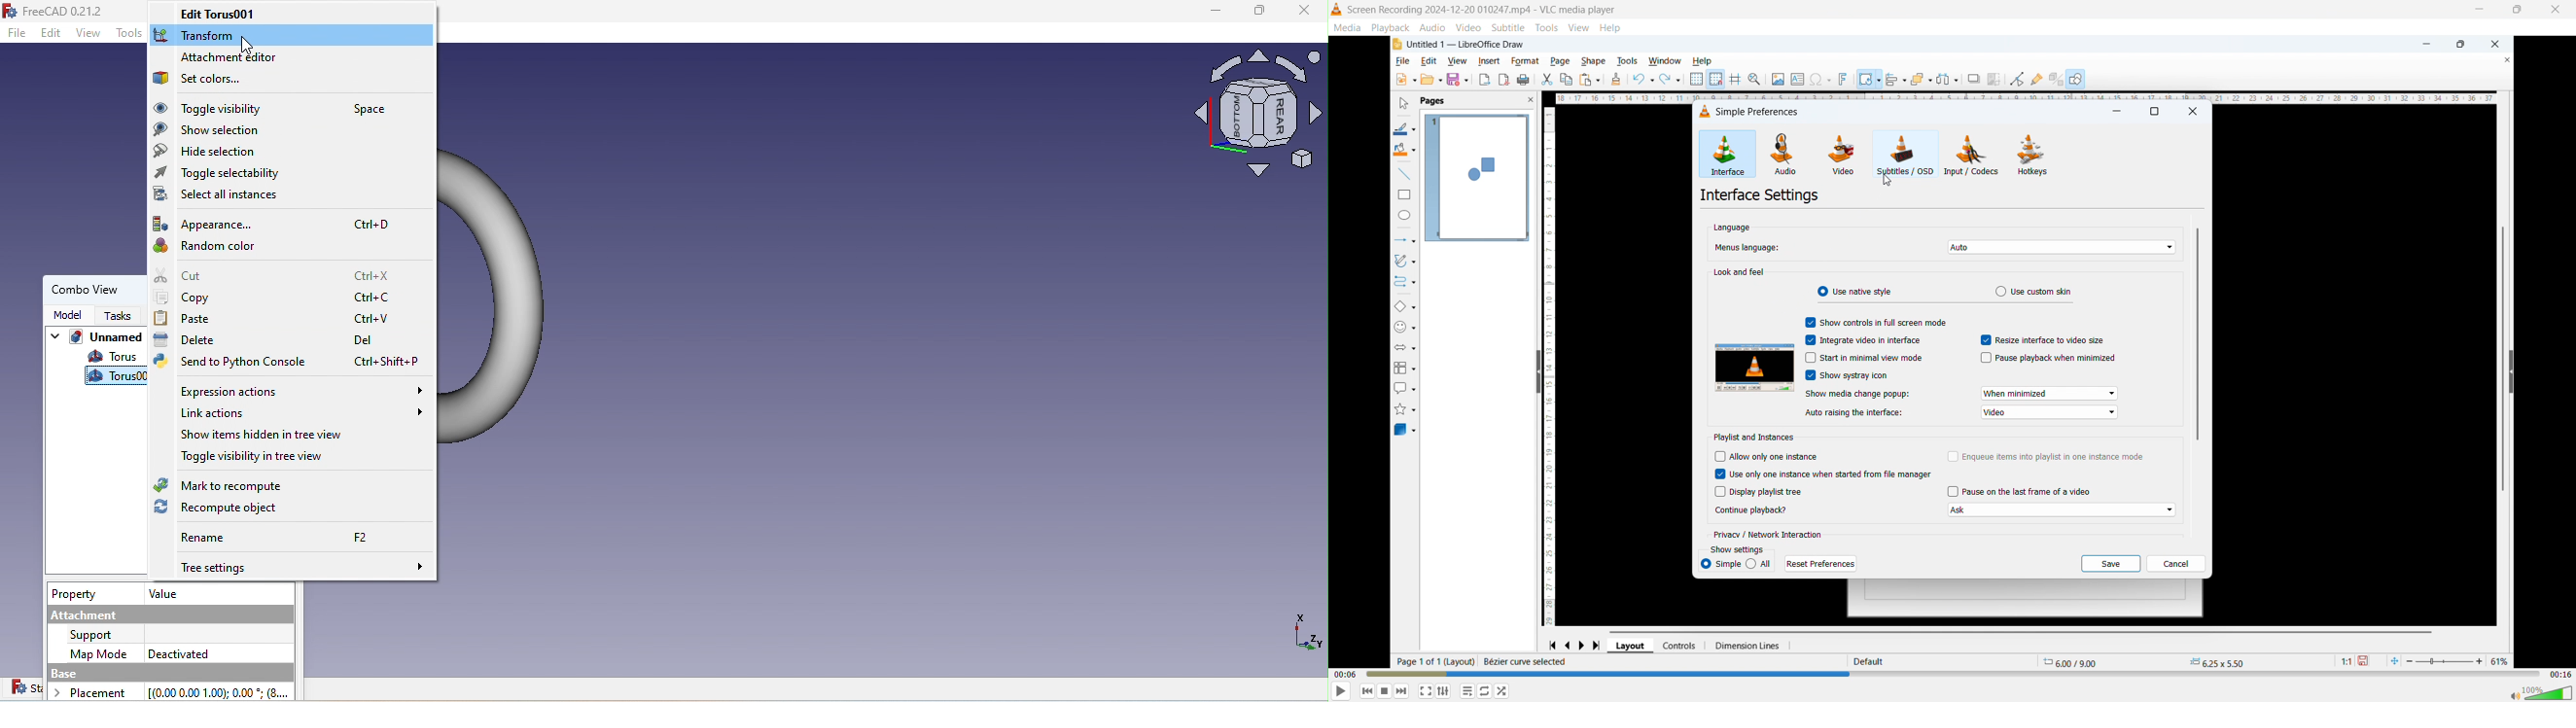  I want to click on Backward or previous media , so click(1367, 691).